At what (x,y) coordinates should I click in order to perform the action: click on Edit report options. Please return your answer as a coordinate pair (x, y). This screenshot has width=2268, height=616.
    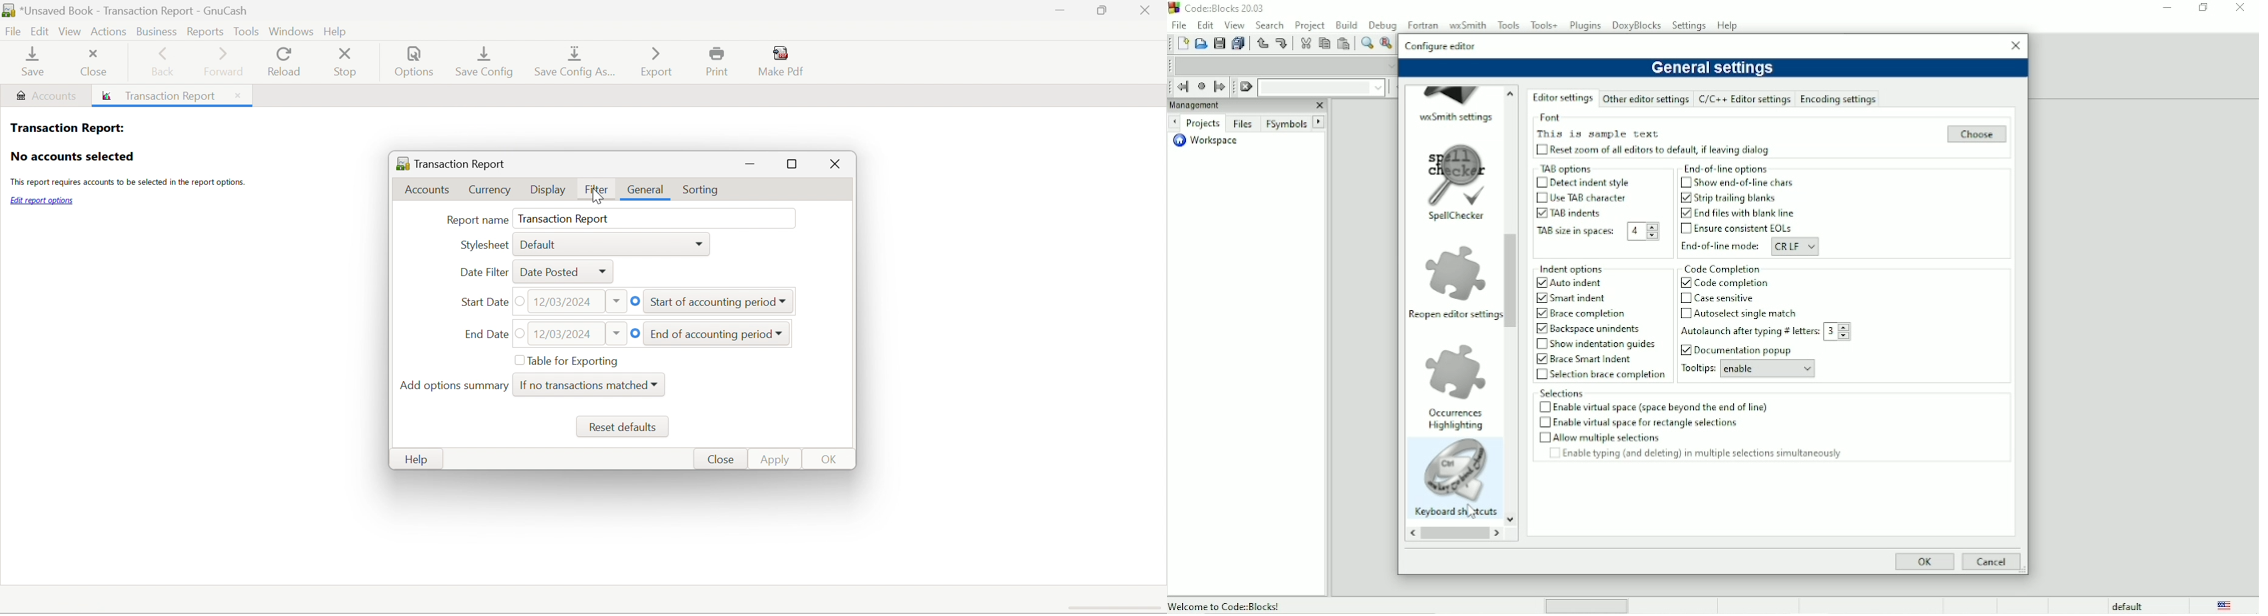
    Looking at the image, I should click on (43, 201).